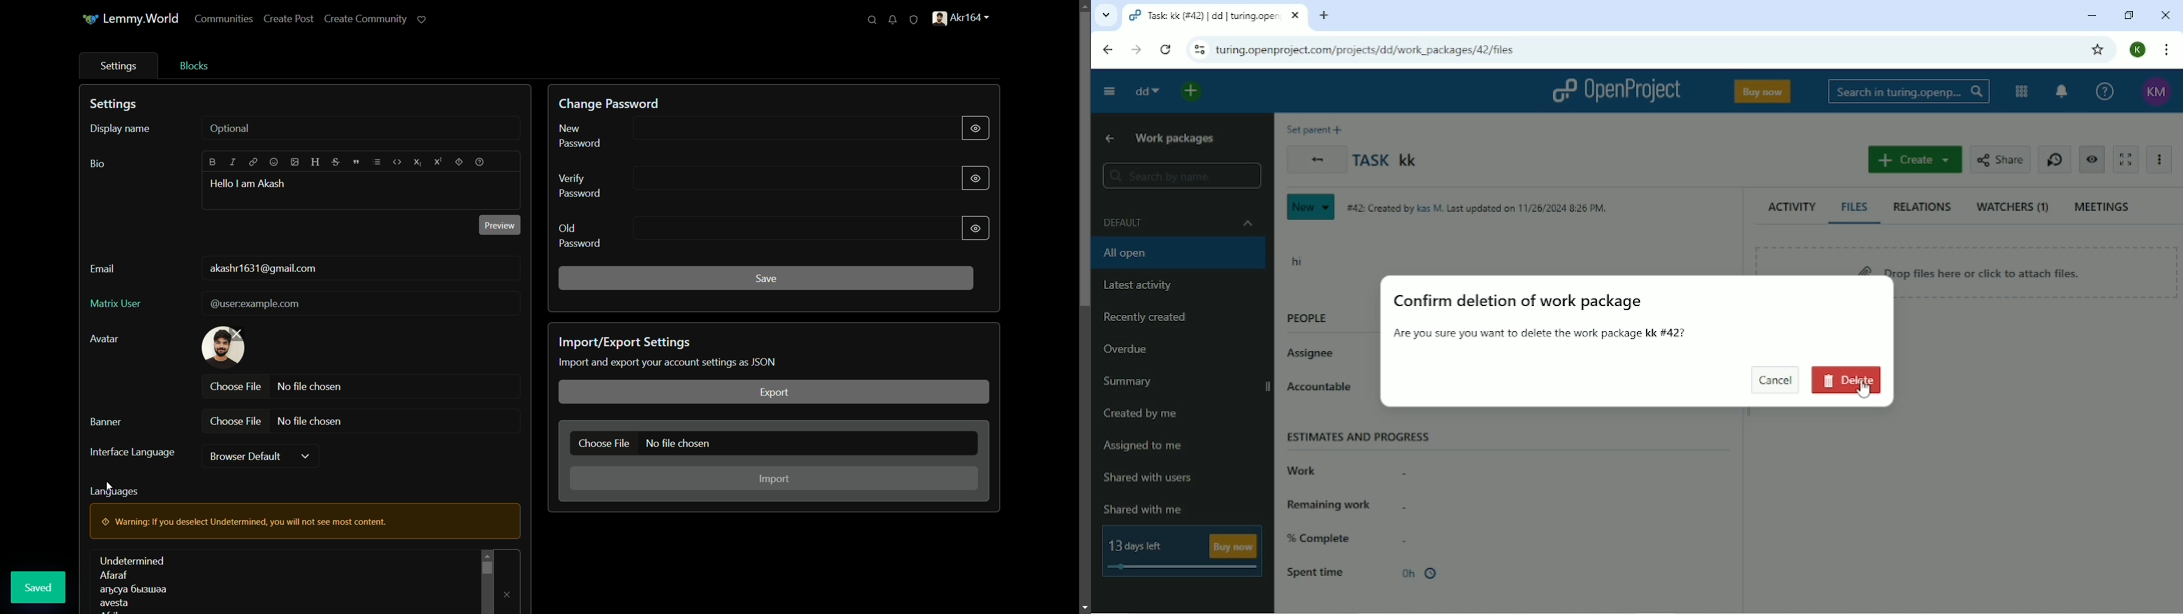 This screenshot has height=616, width=2184. I want to click on settings tab, so click(121, 67).